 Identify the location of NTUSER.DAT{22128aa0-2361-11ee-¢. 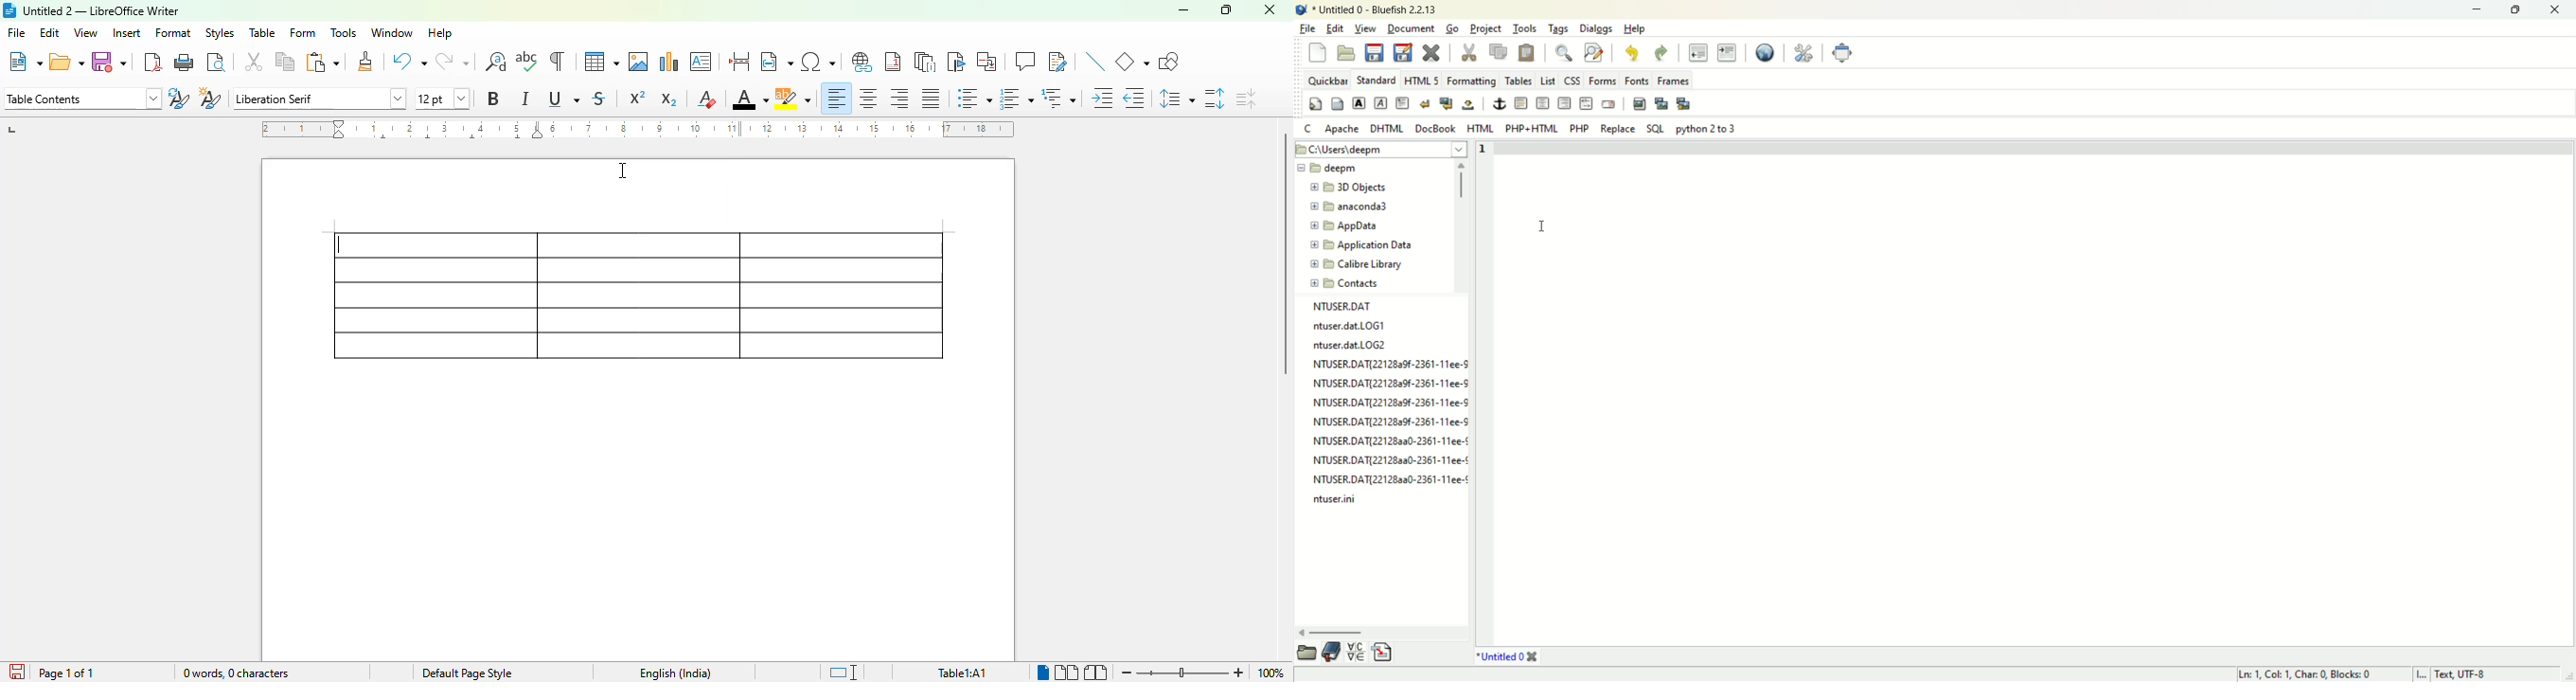
(1391, 463).